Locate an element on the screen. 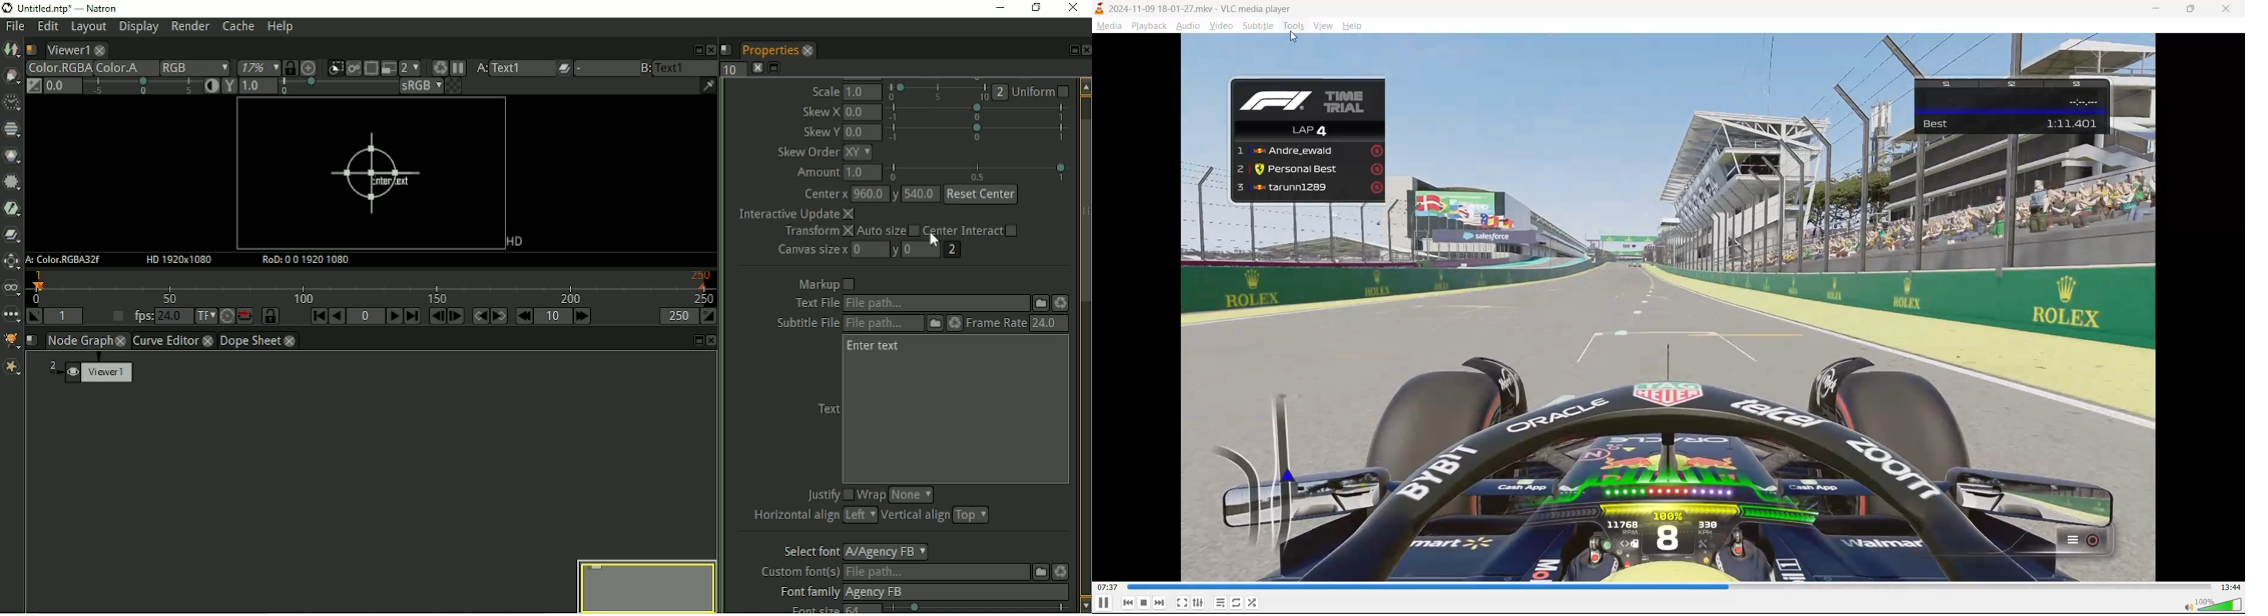 The image size is (2268, 616). track slider is located at coordinates (1671, 588).